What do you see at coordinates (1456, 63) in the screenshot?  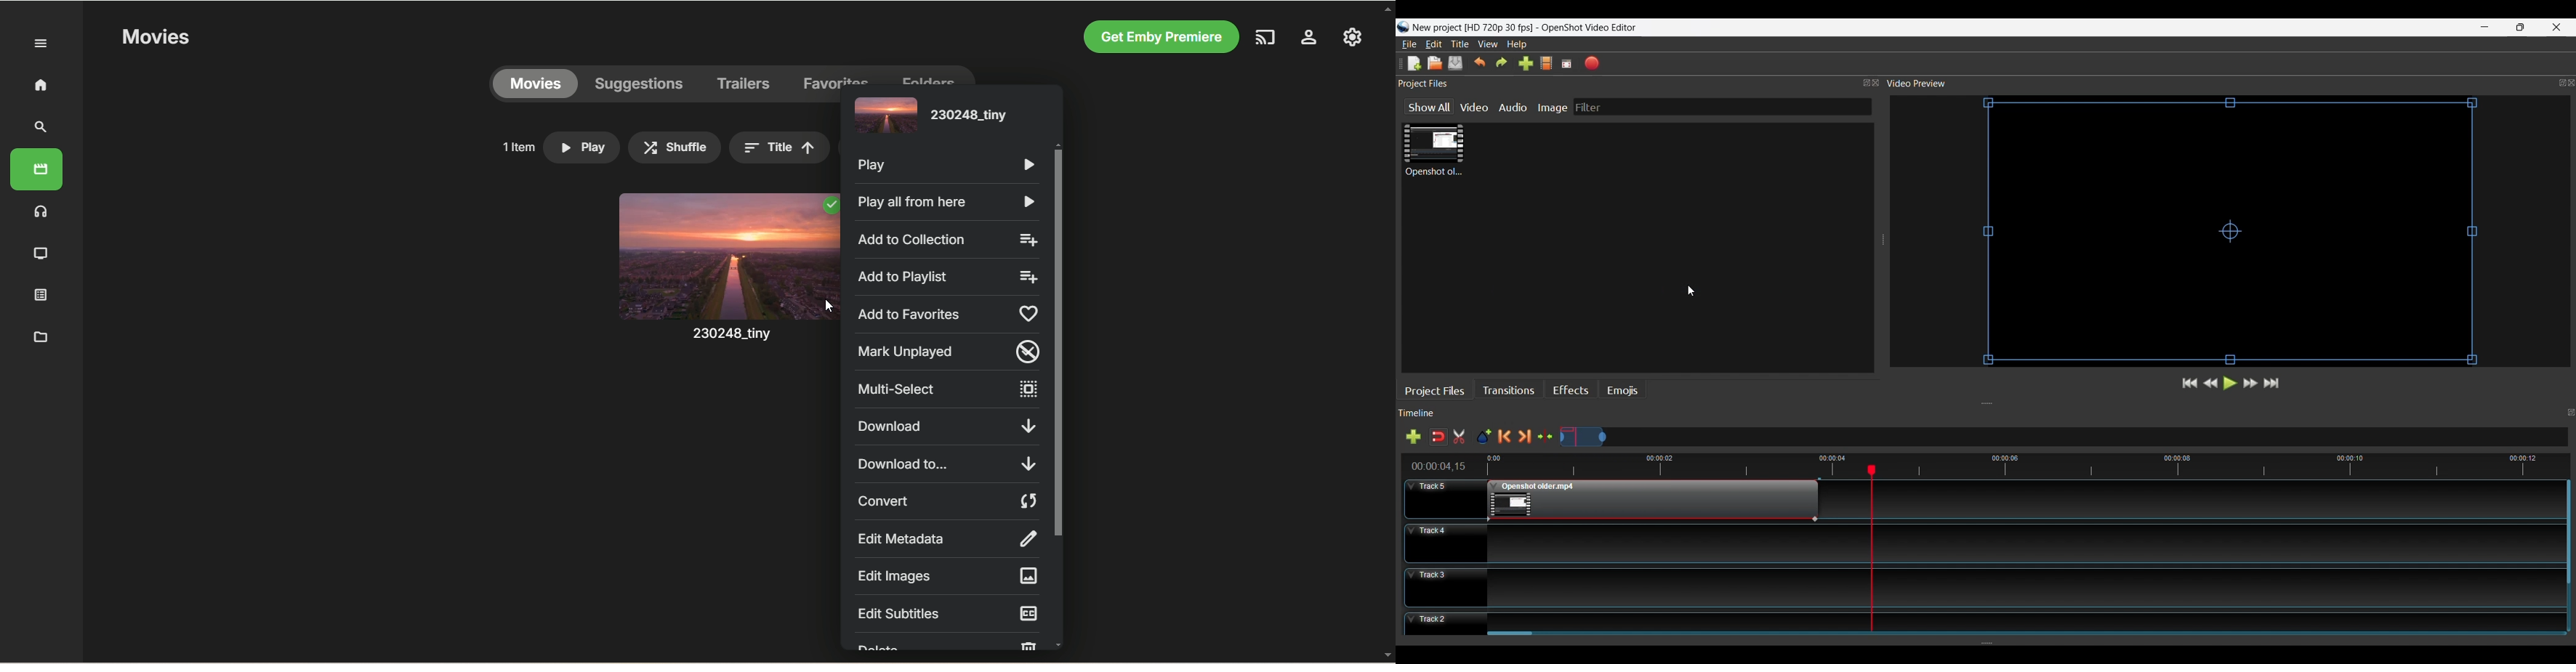 I see `Save File` at bounding box center [1456, 63].